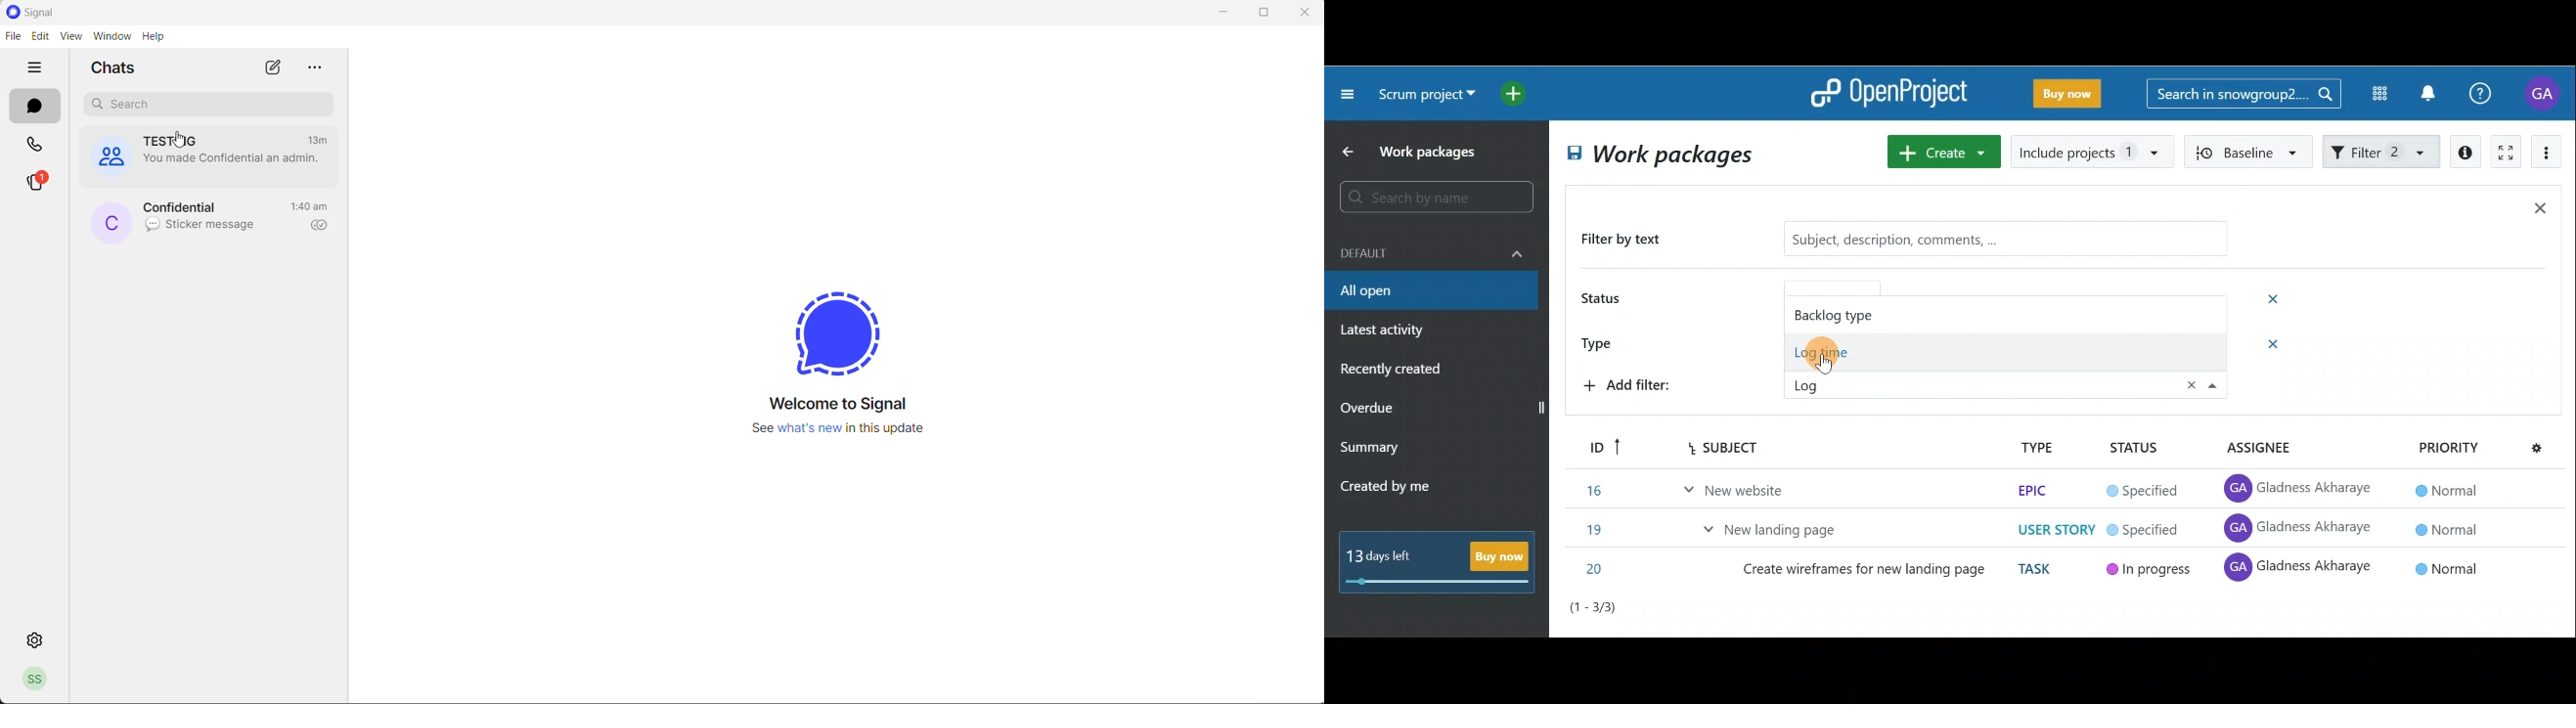 The image size is (2576, 728). Describe the element at coordinates (1779, 524) in the screenshot. I see `Item 15` at that location.